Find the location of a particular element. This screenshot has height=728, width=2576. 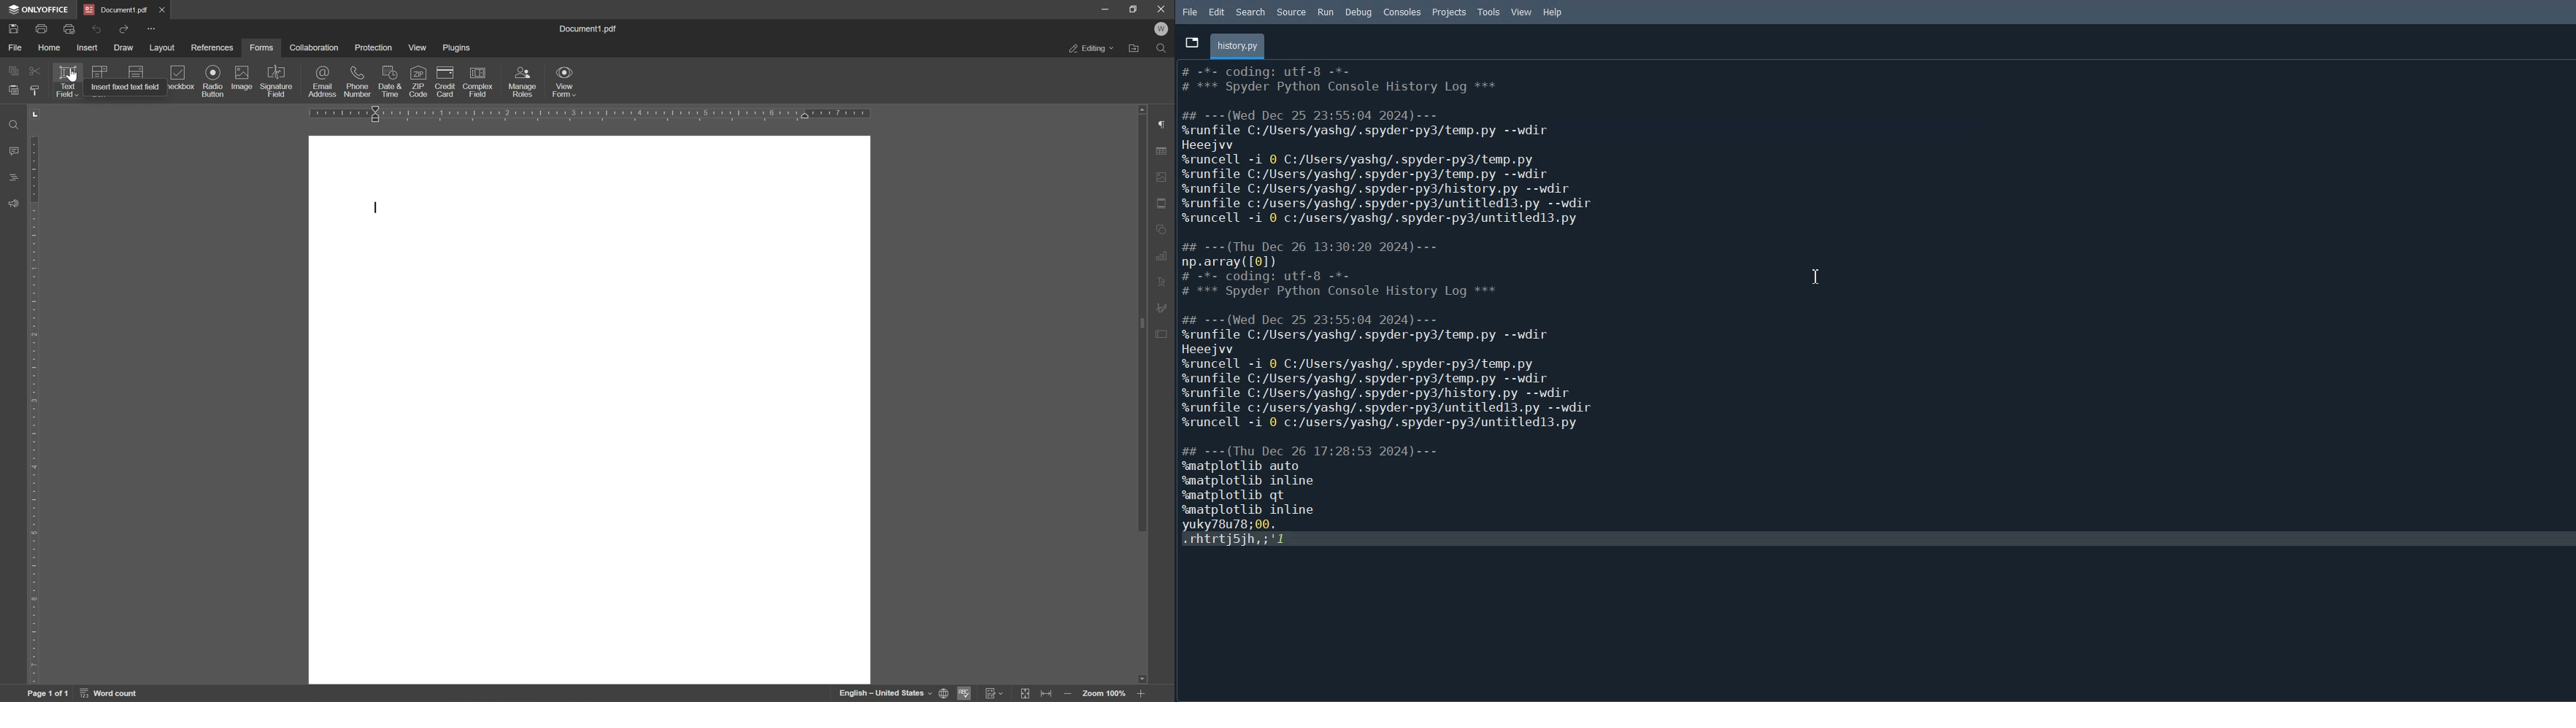

comments is located at coordinates (14, 151).